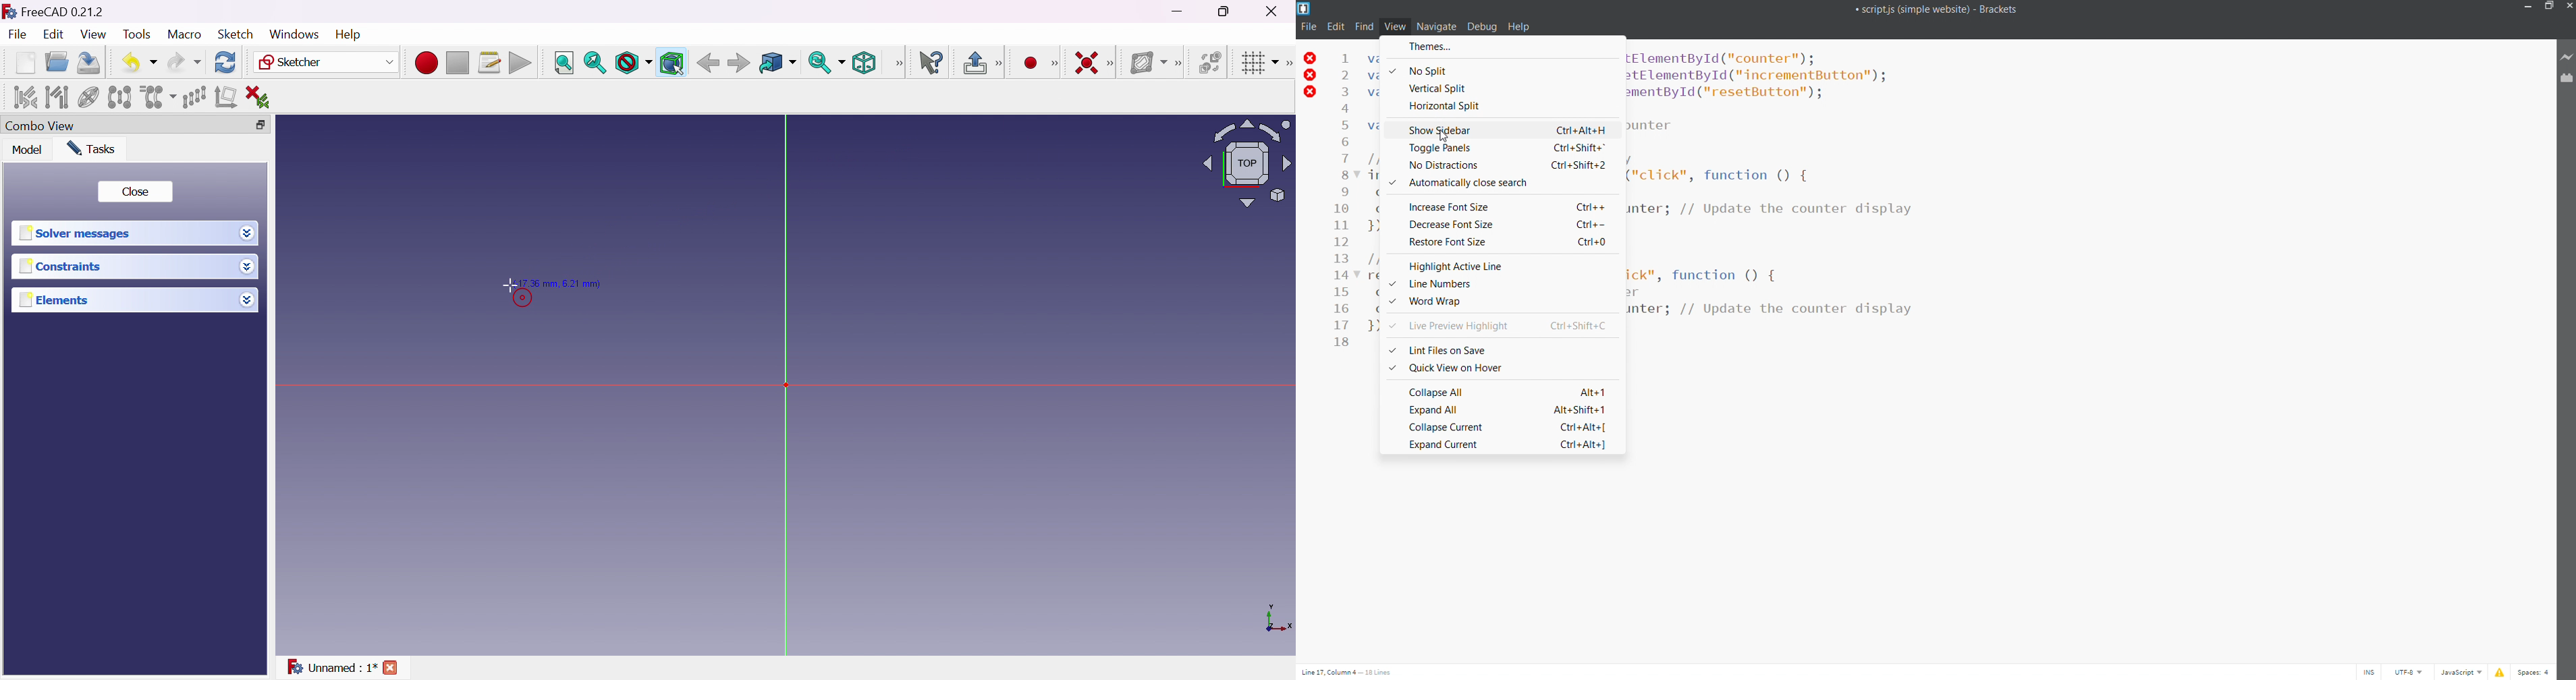  Describe the element at coordinates (157, 97) in the screenshot. I see `Clone` at that location.